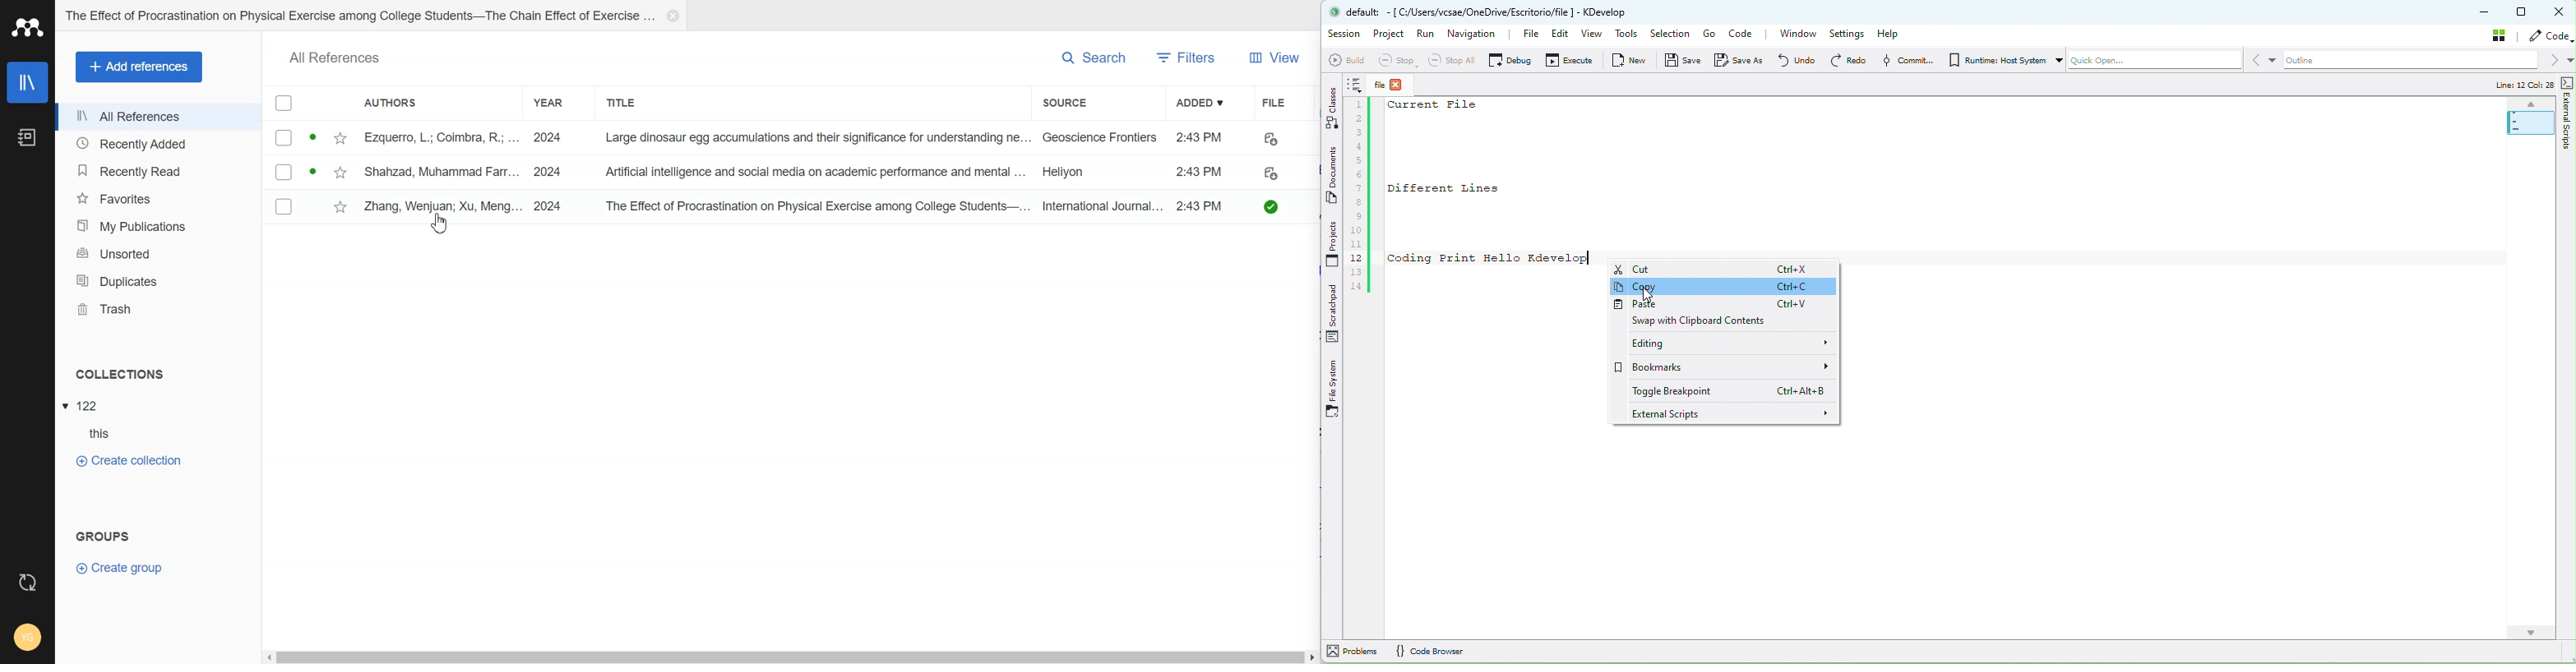 The width and height of the screenshot is (2576, 672). Describe the element at coordinates (139, 67) in the screenshot. I see `Add references` at that location.